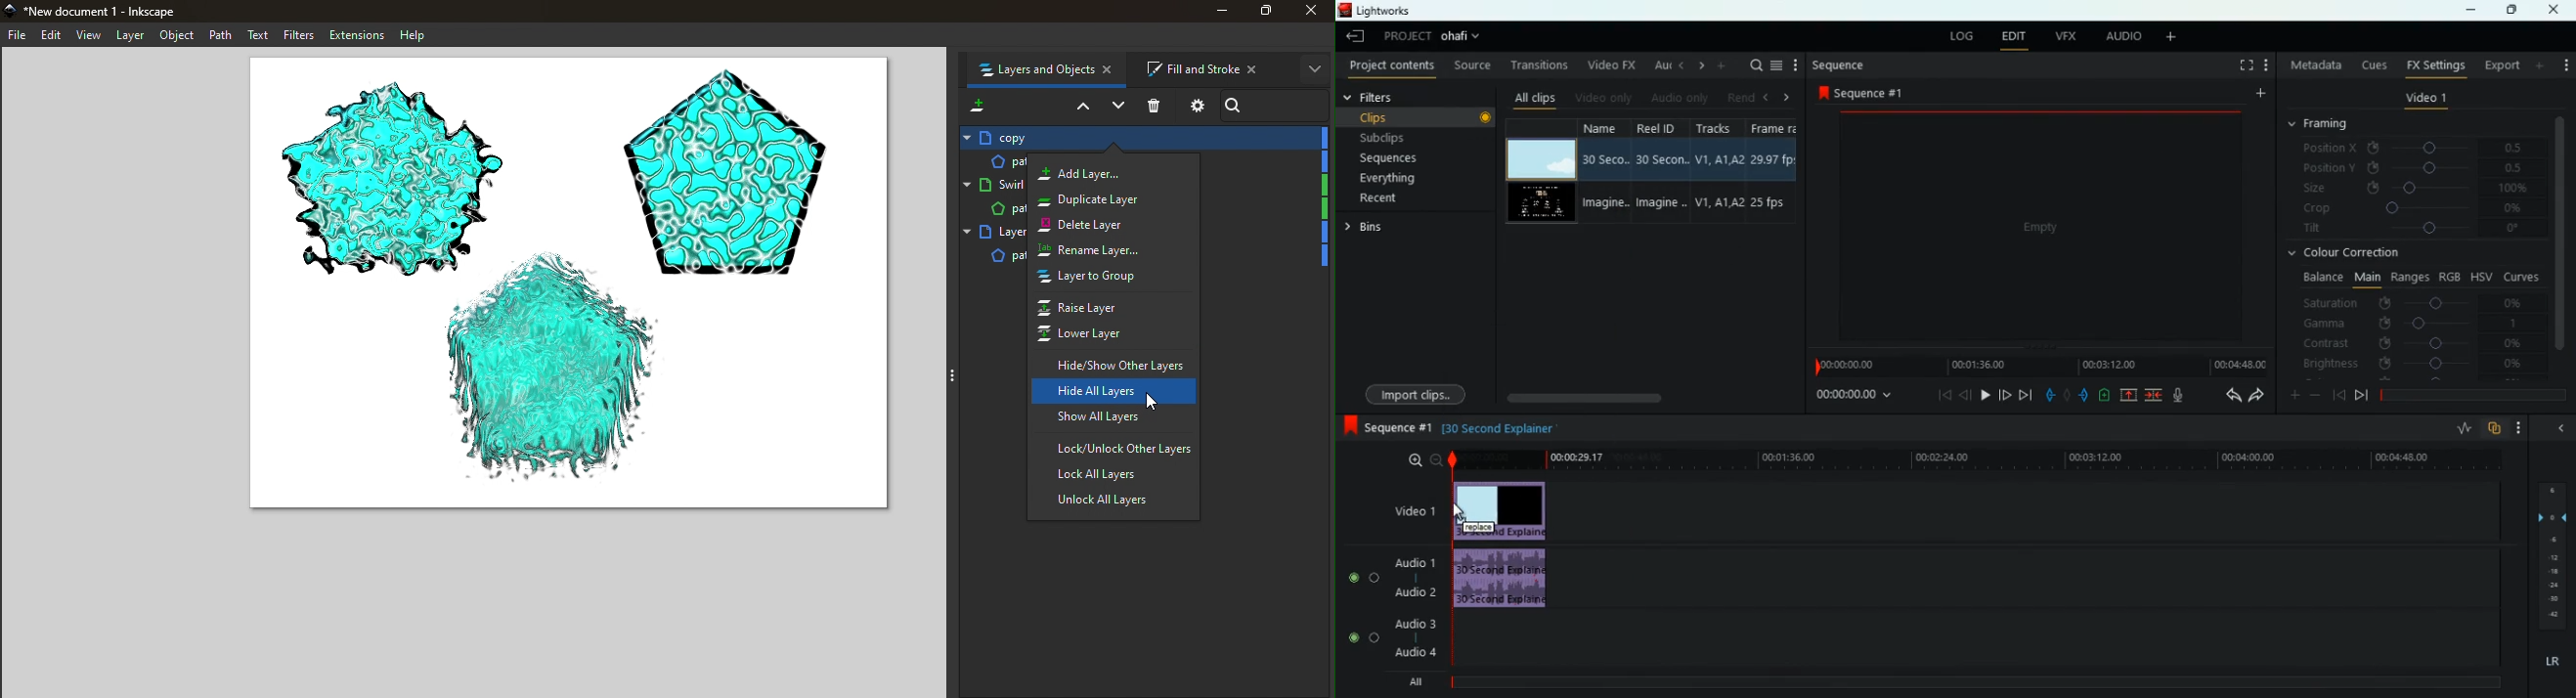 The image size is (2576, 700). Describe the element at coordinates (2427, 98) in the screenshot. I see `video 1` at that location.